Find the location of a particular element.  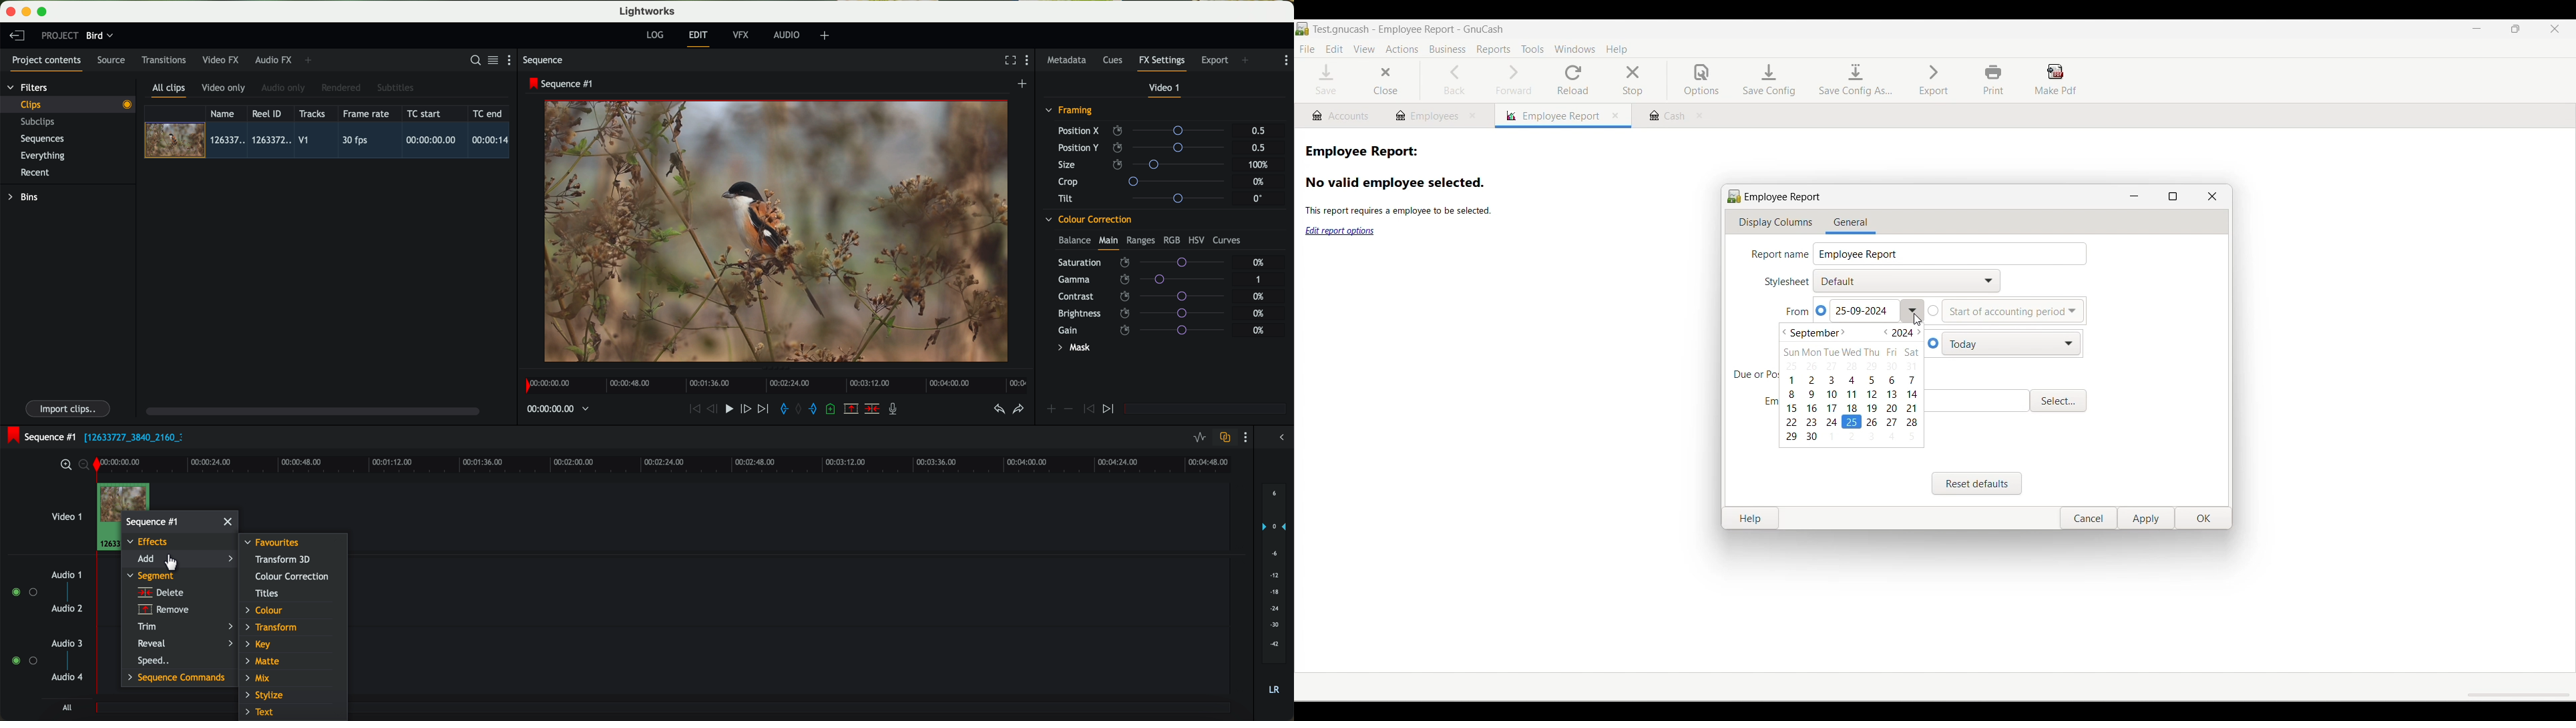

icon is located at coordinates (1067, 409).